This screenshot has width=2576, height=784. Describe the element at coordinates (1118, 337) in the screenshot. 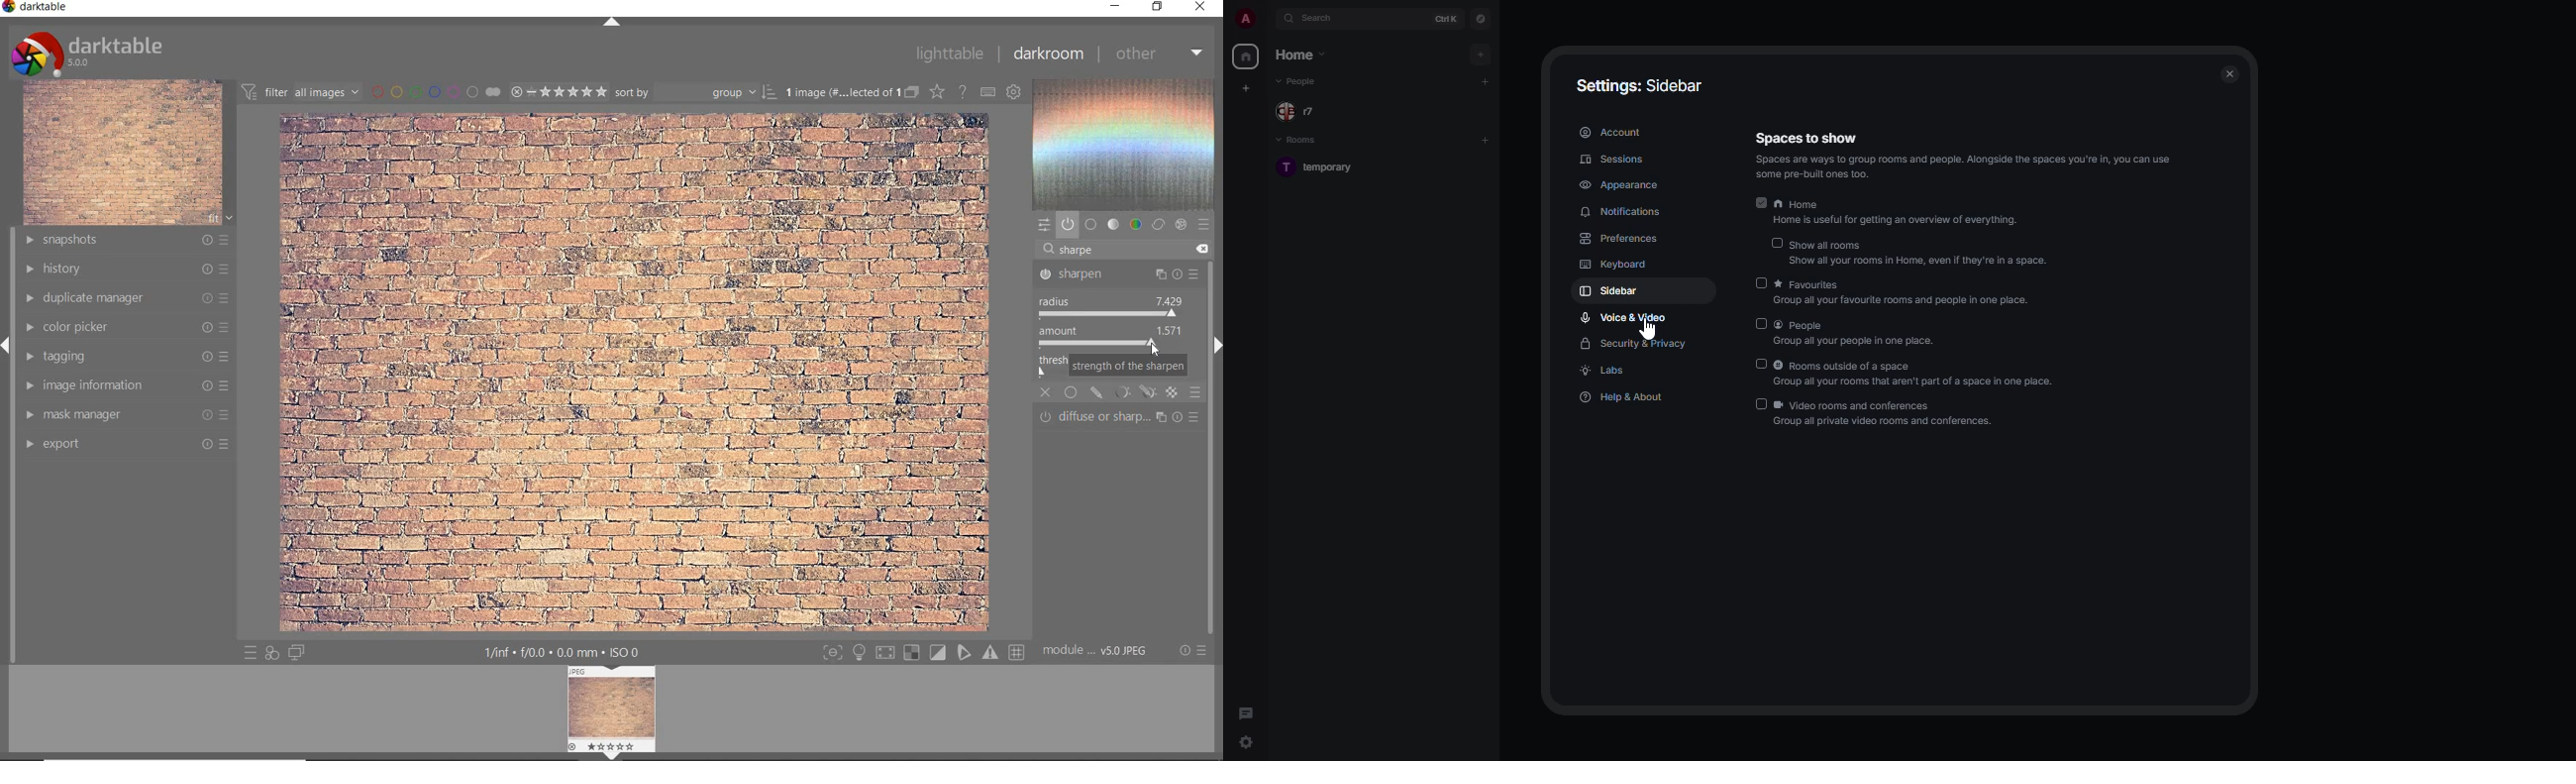

I see `AMOUNT 0.500` at that location.